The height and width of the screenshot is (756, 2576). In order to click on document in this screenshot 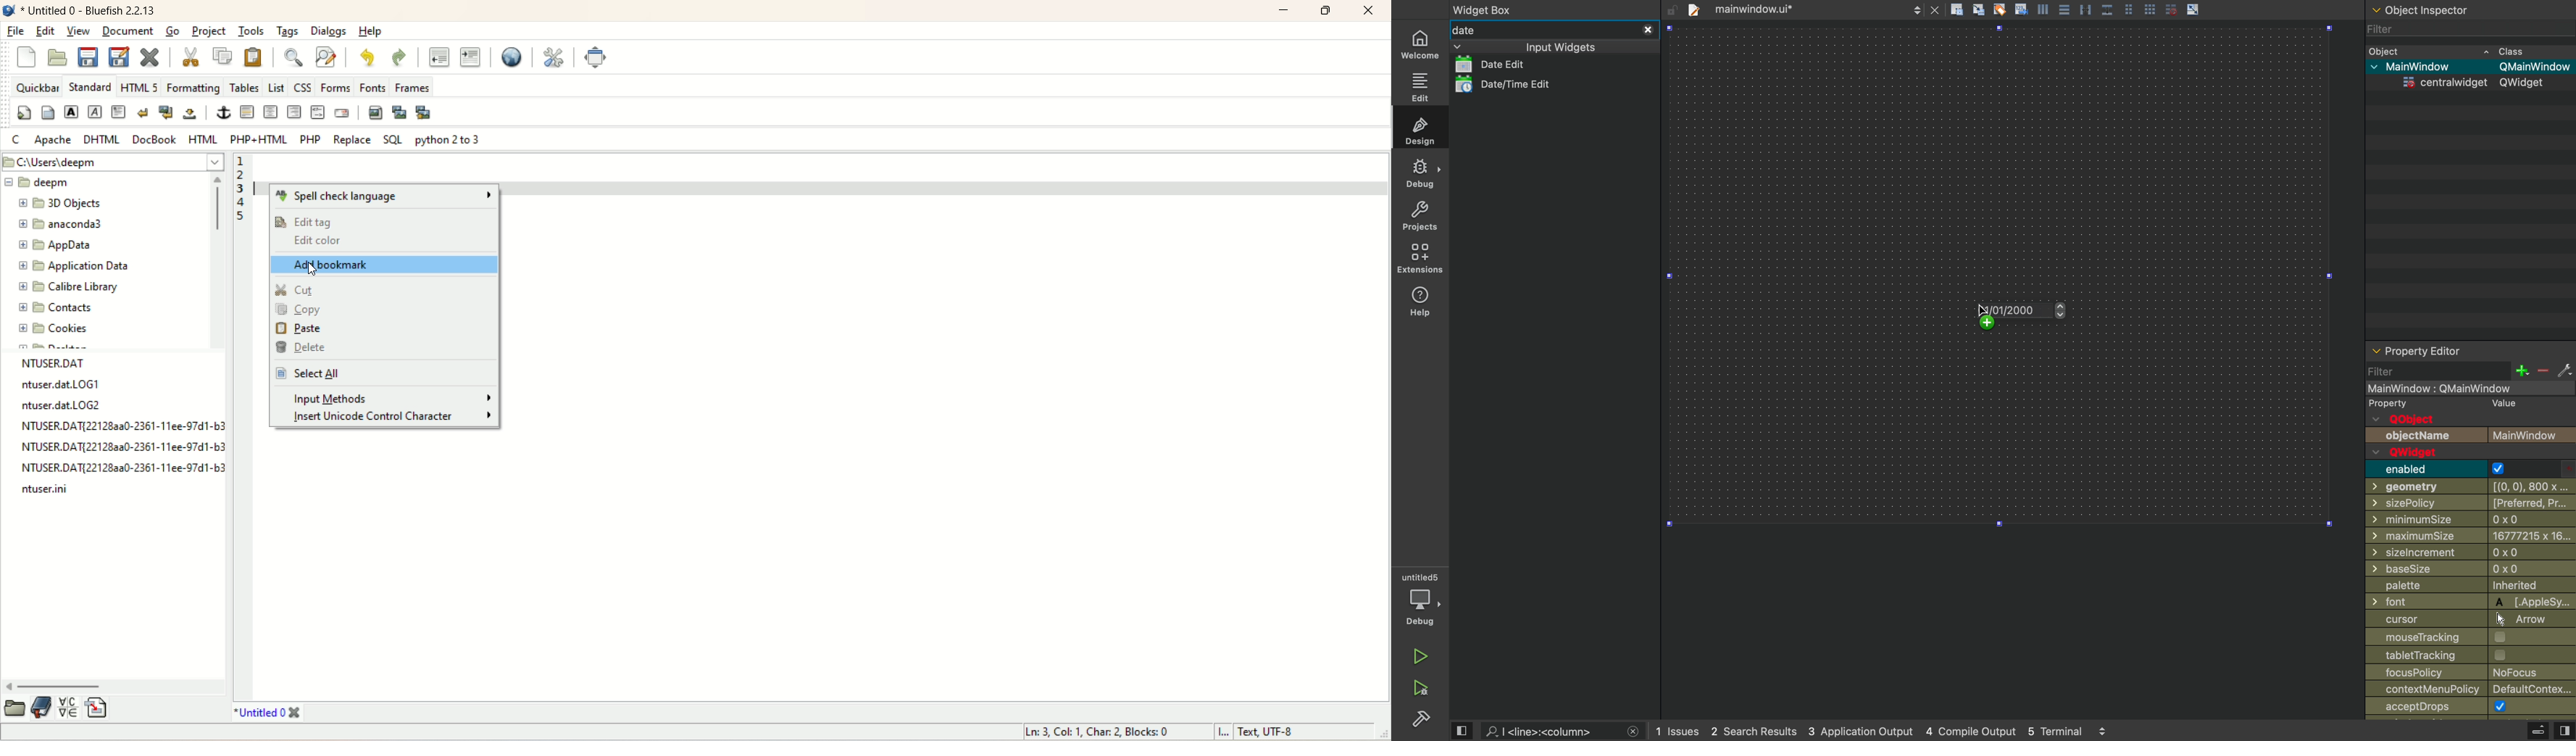, I will do `click(131, 32)`.